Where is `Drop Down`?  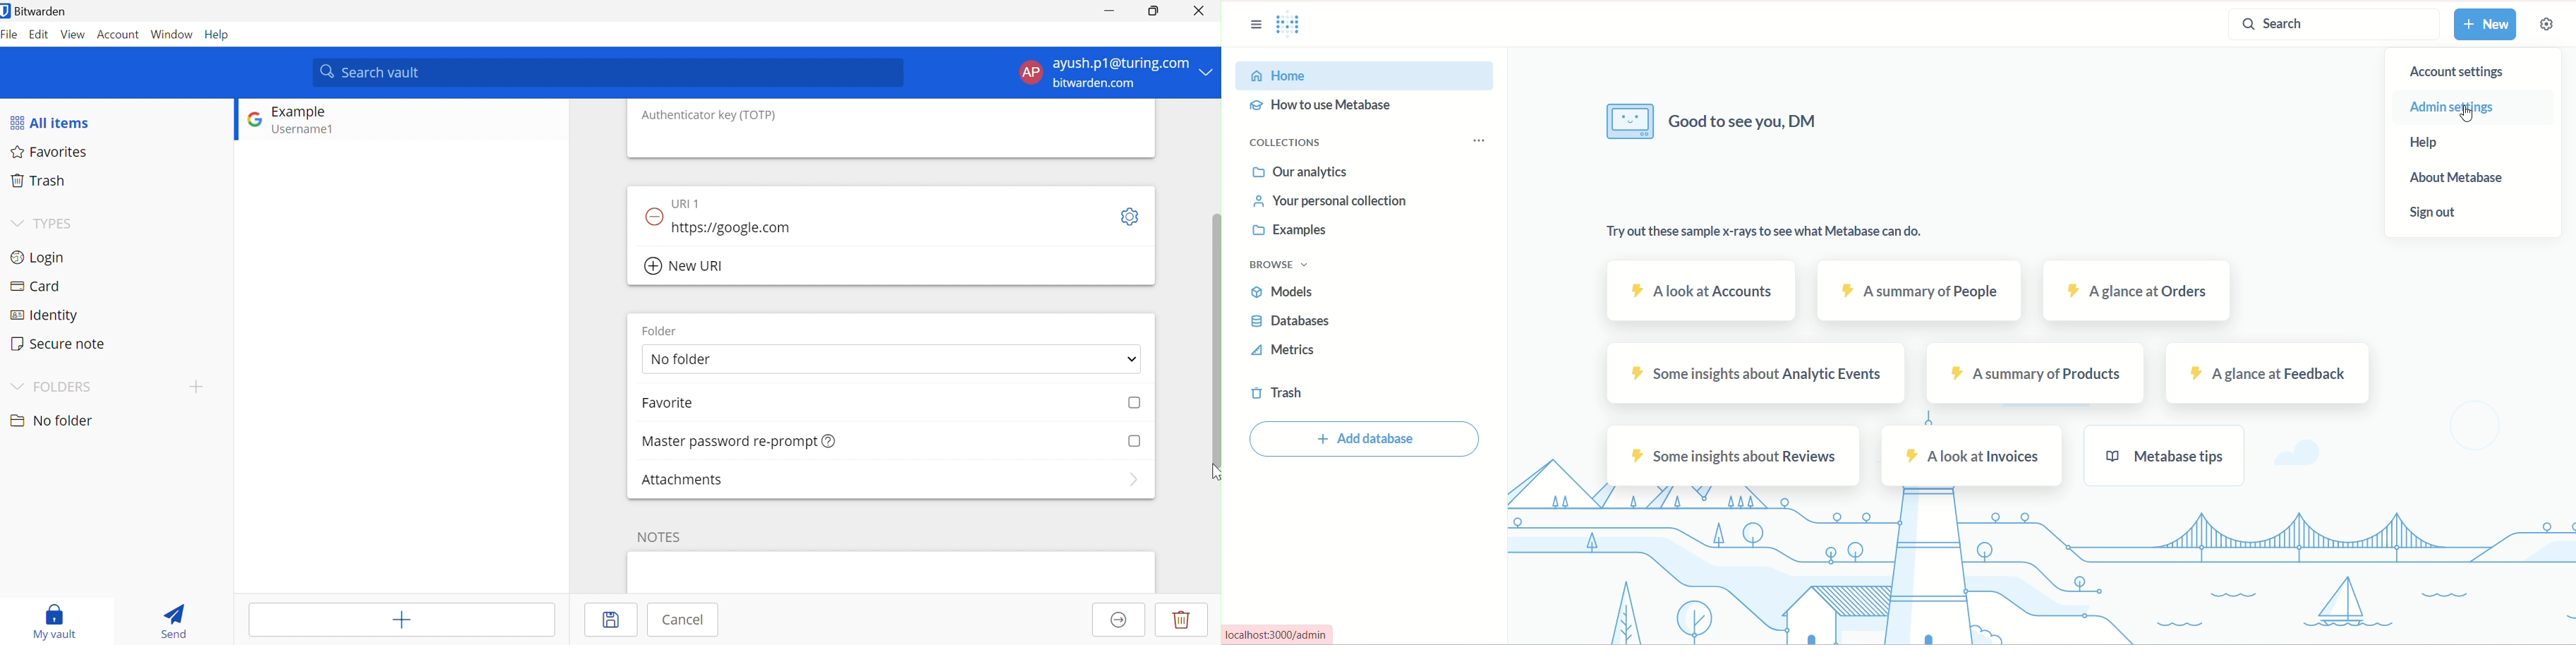
Drop Down is located at coordinates (15, 384).